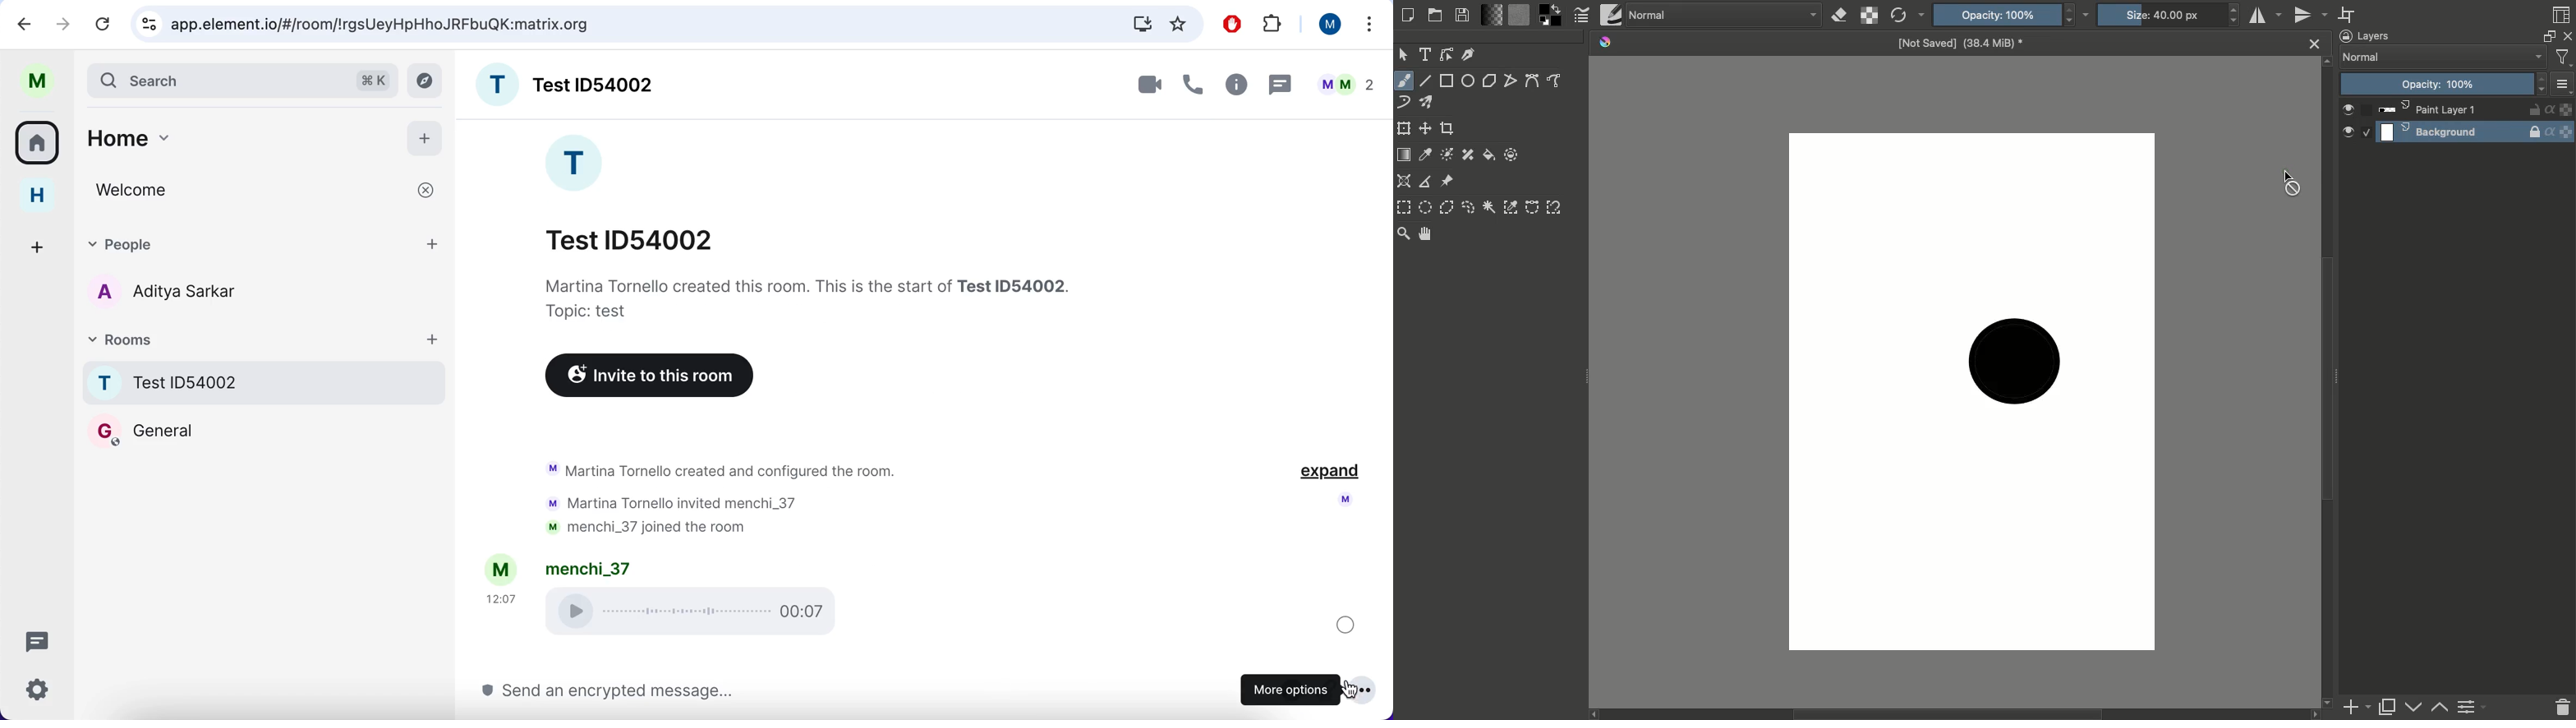  Describe the element at coordinates (2289, 183) in the screenshot. I see `cursor` at that location.